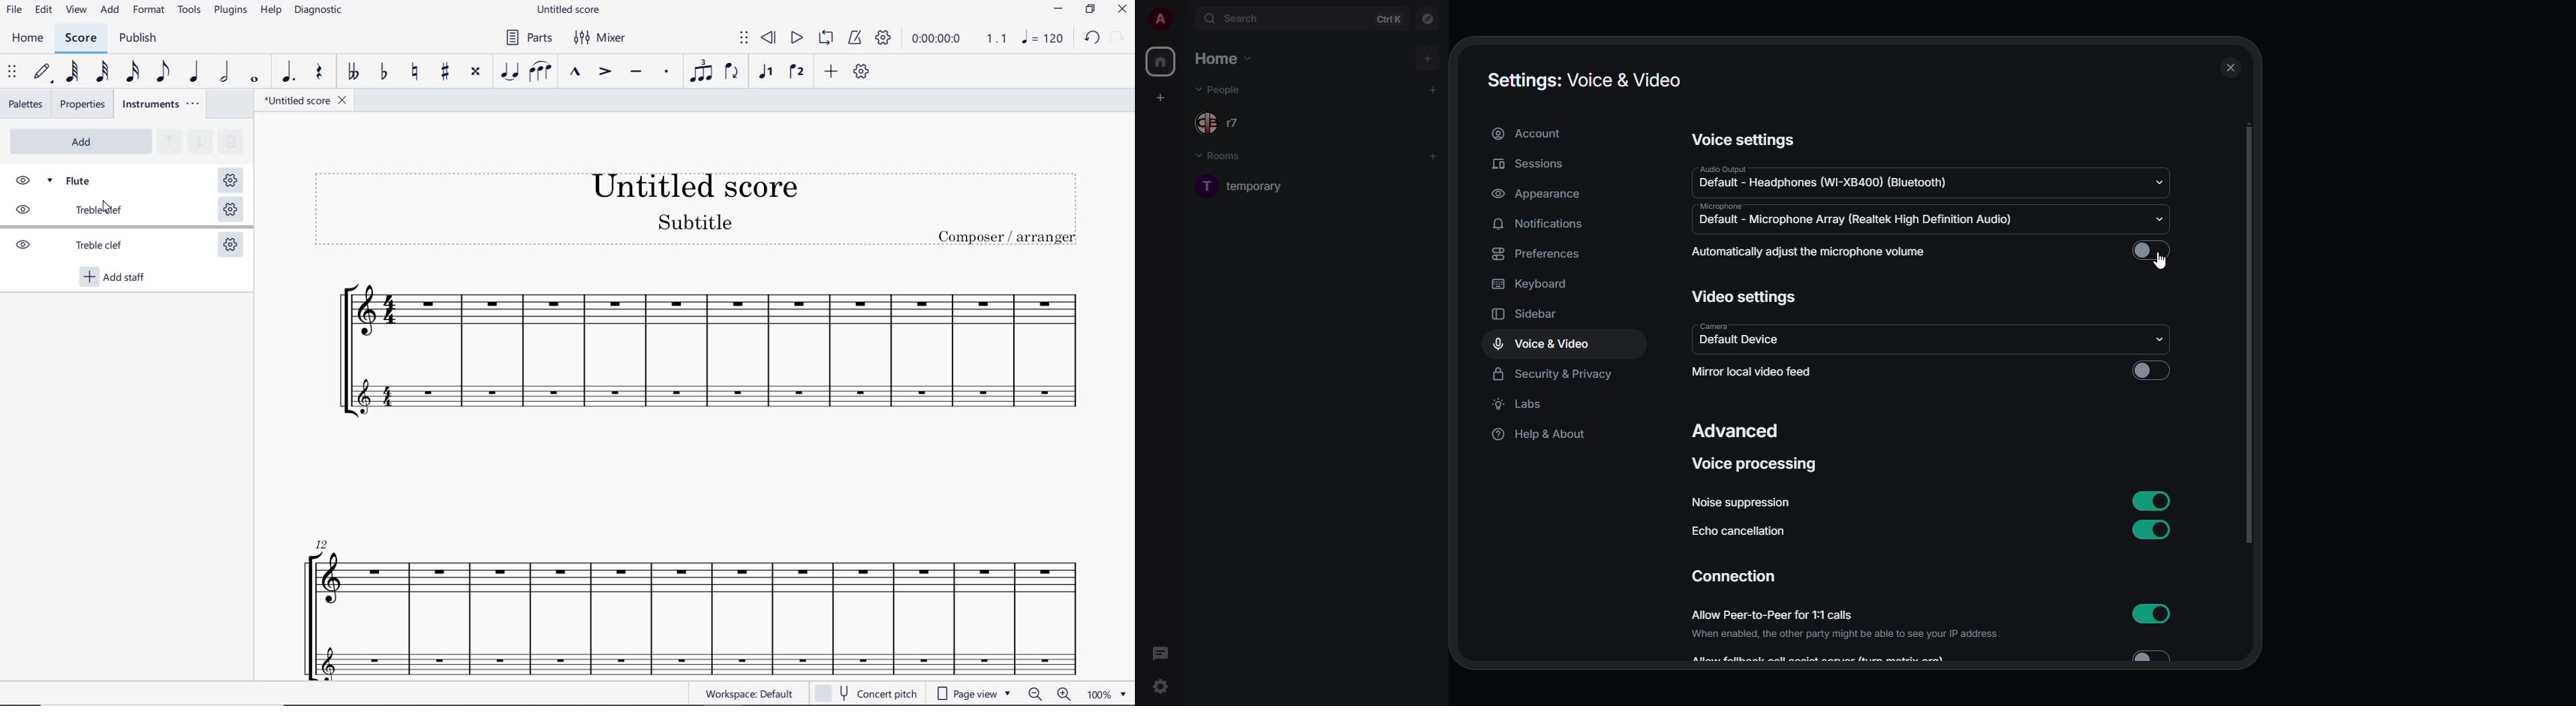 Image resolution: width=2576 pixels, height=728 pixels. Describe the element at coordinates (272, 12) in the screenshot. I see `HELP` at that location.